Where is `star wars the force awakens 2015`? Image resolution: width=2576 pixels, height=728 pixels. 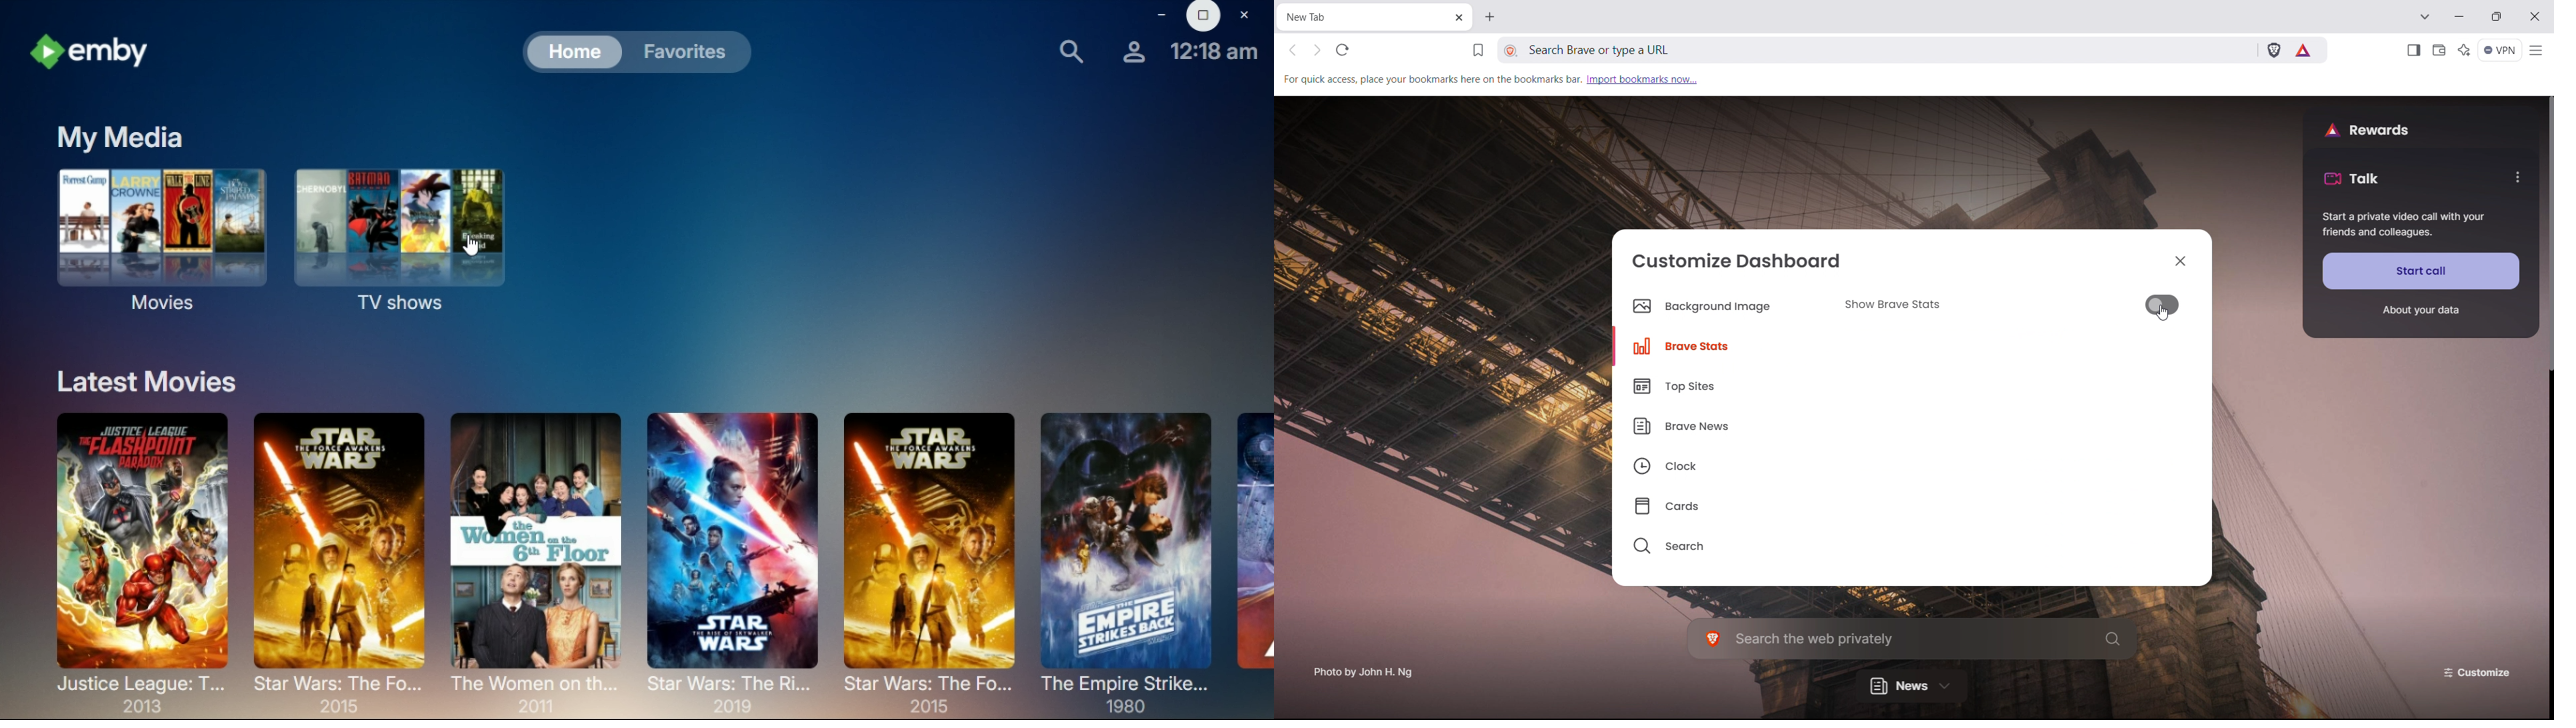 star wars the force awakens 2015 is located at coordinates (341, 554).